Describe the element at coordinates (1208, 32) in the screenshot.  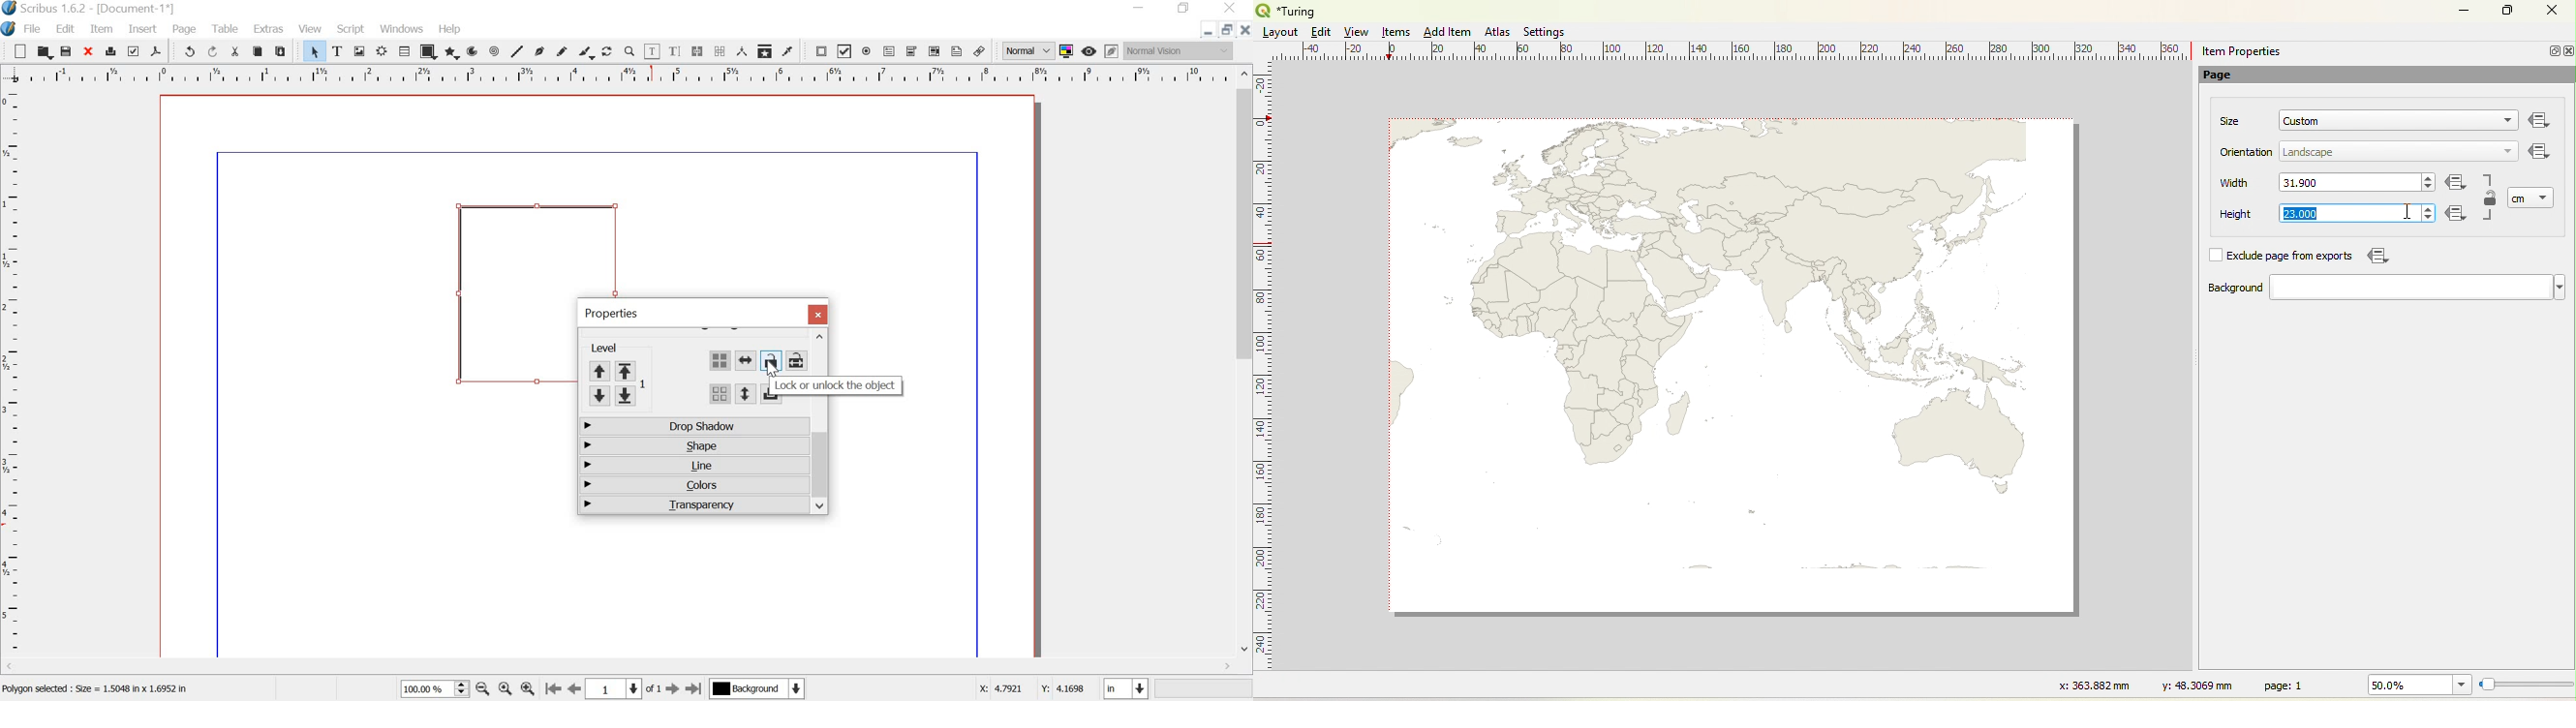
I see `minimize` at that location.